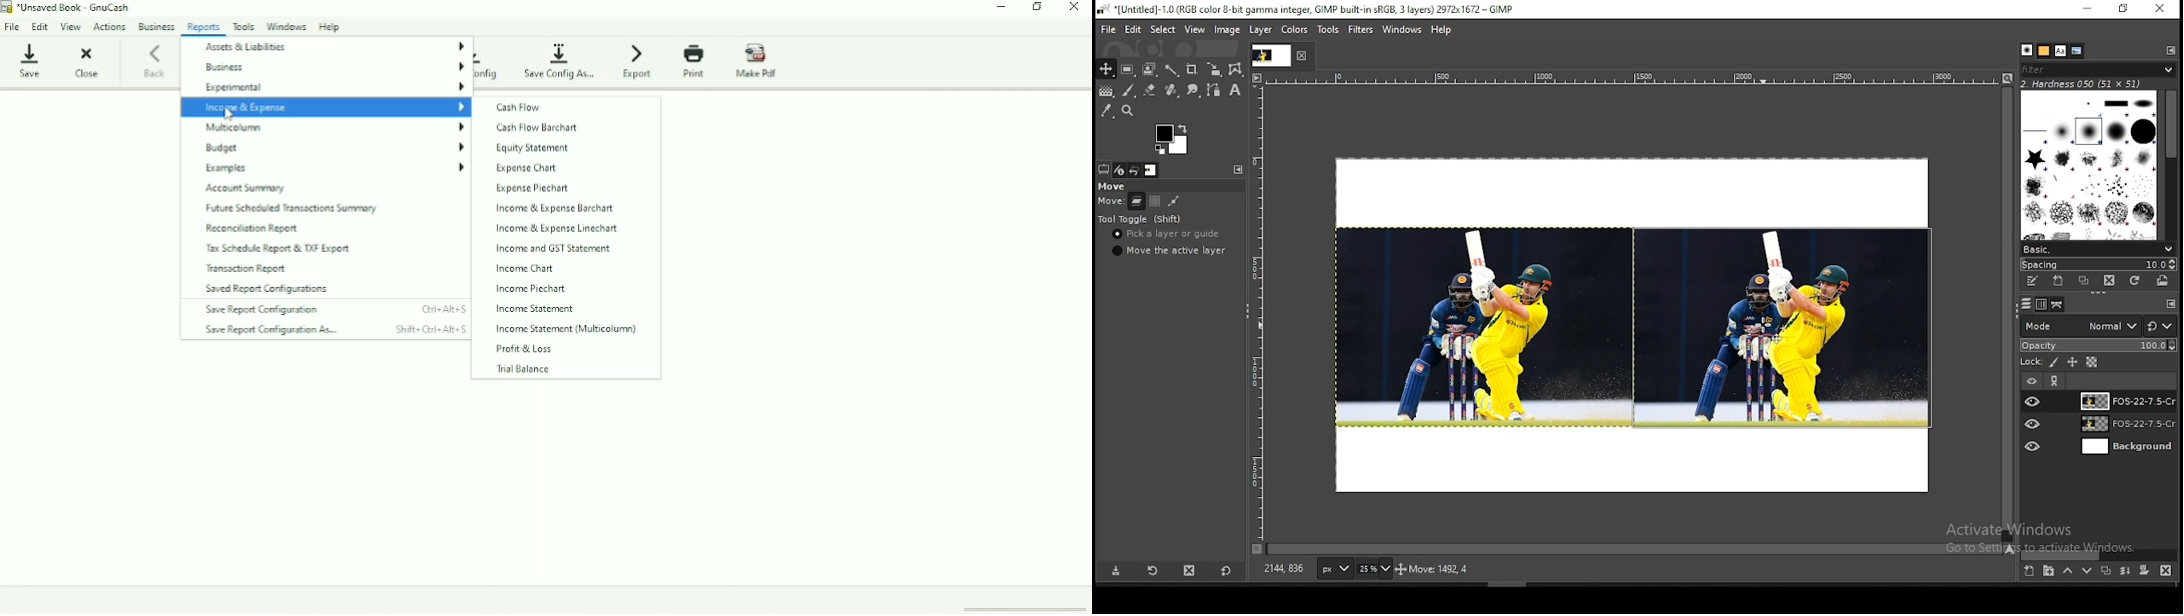  I want to click on restore to defaults, so click(1228, 570).